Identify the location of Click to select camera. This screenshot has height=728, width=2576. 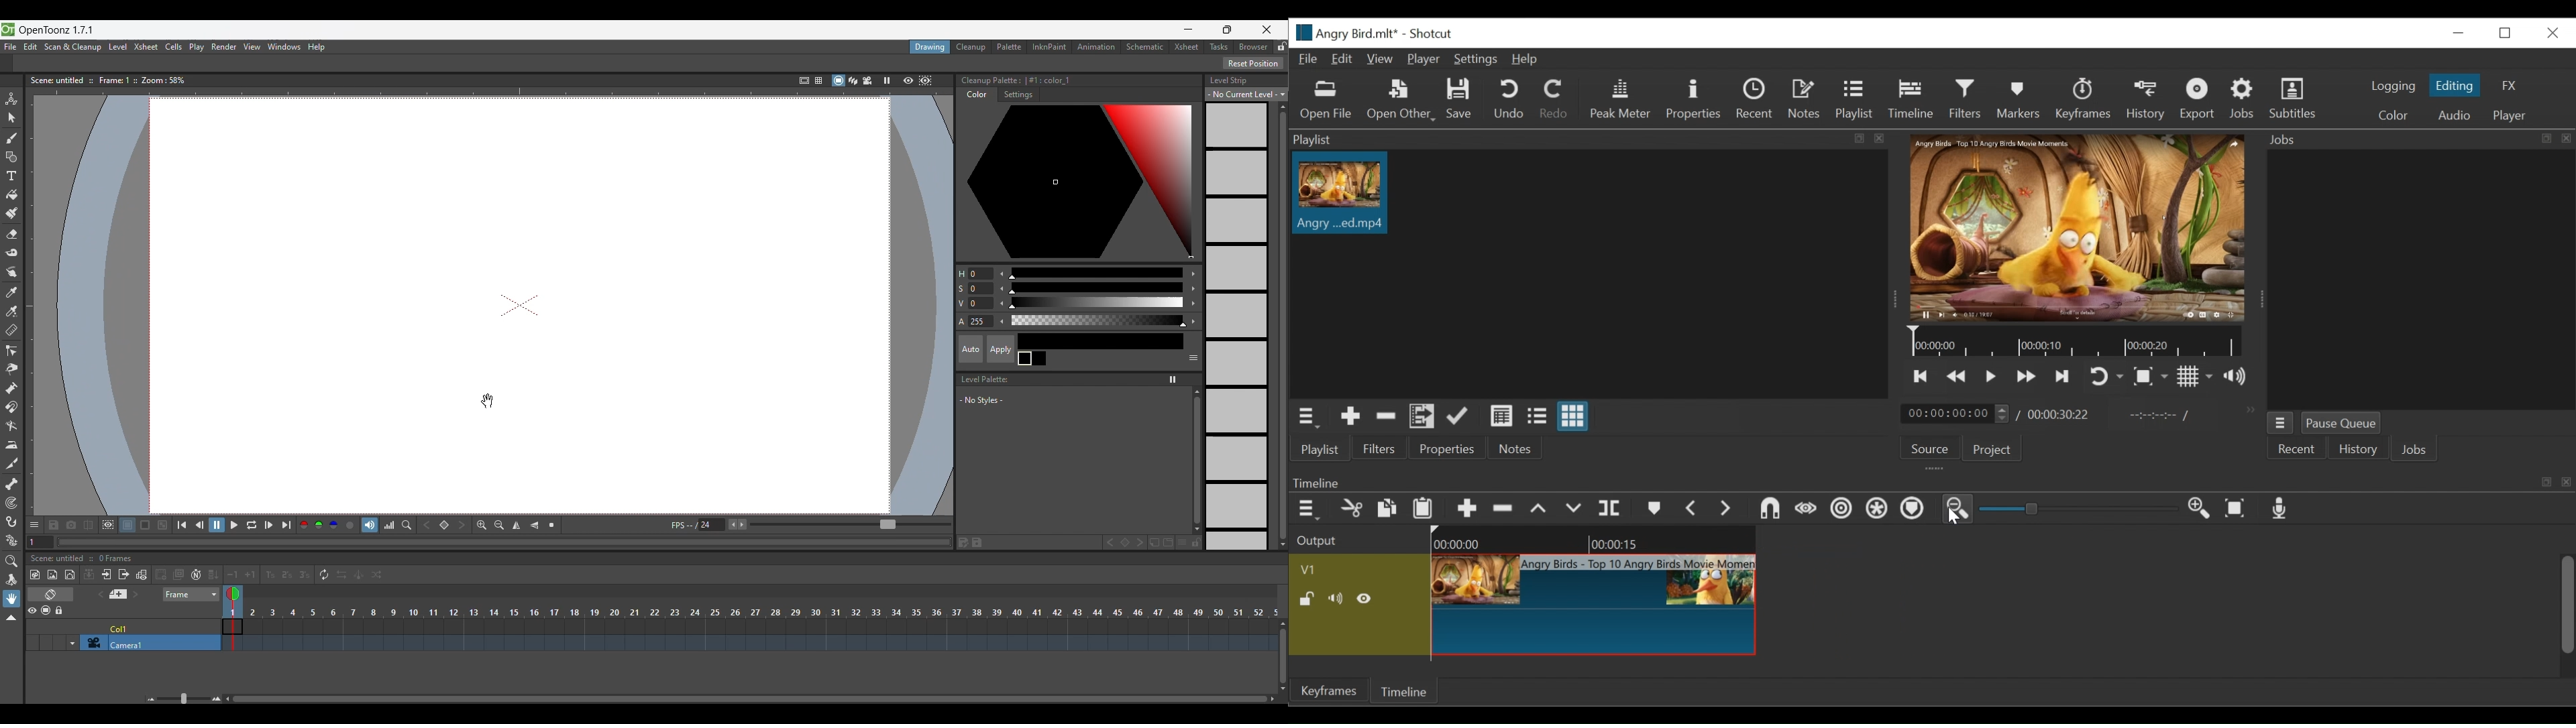
(123, 644).